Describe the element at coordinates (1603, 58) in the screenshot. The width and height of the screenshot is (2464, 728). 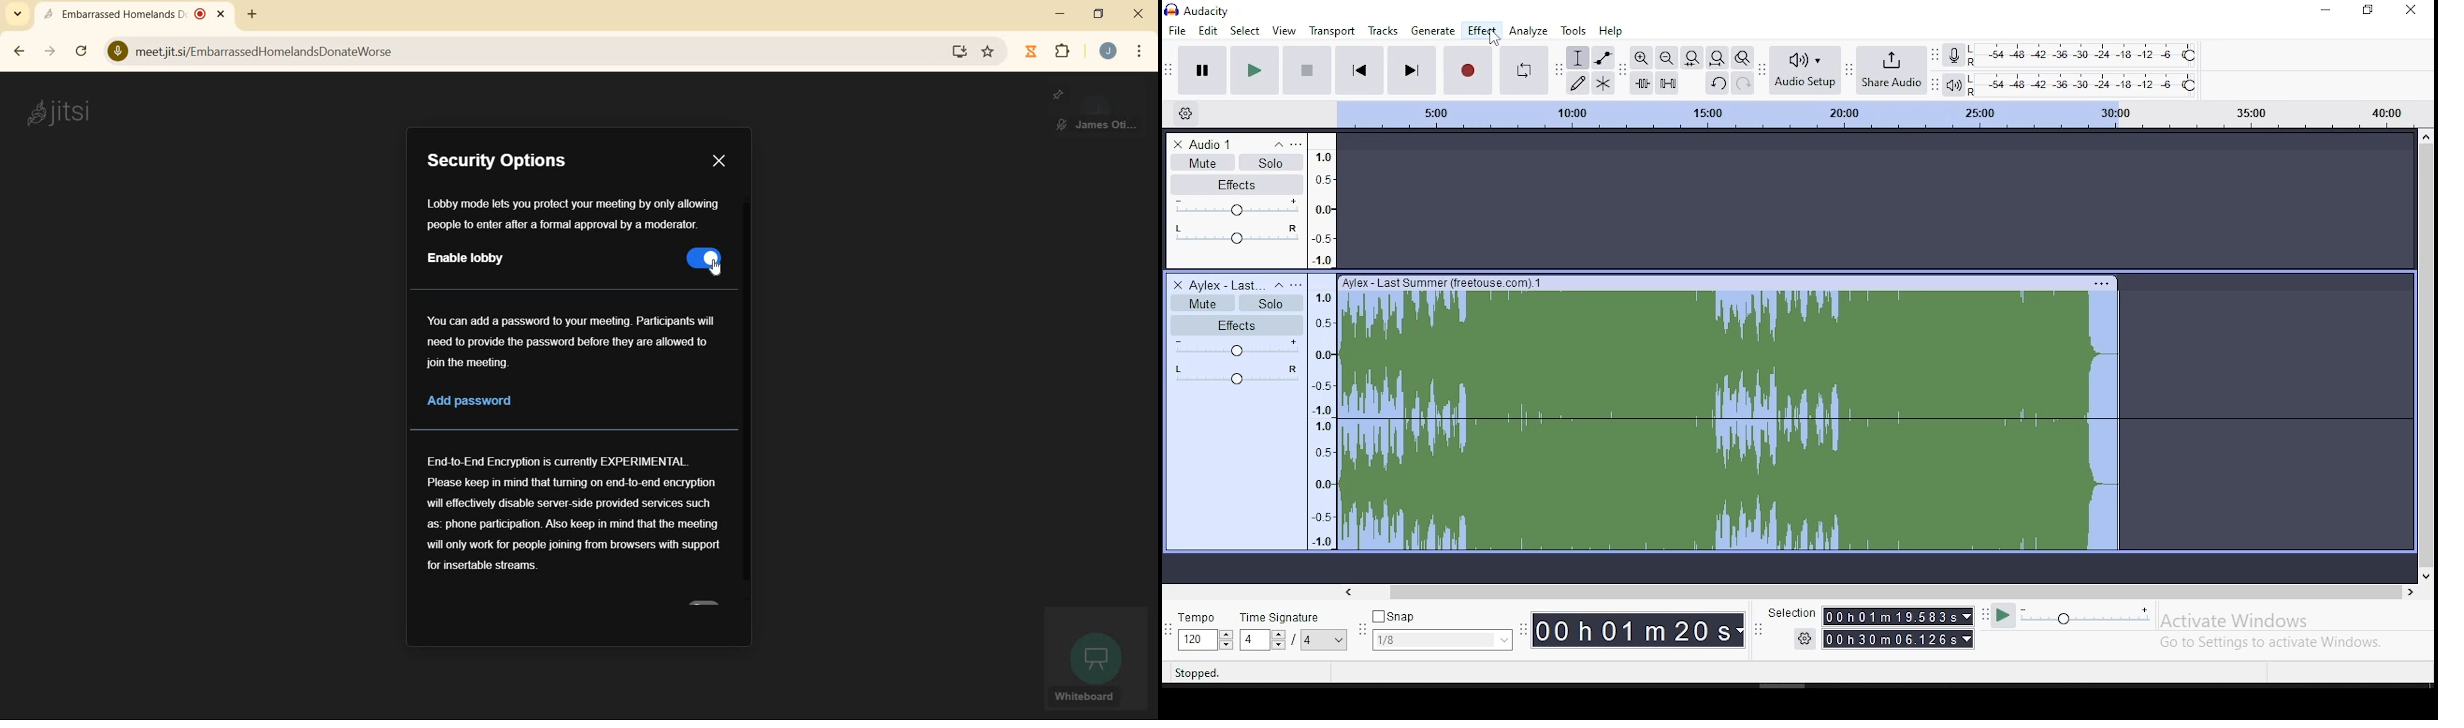
I see `envelope tool` at that location.